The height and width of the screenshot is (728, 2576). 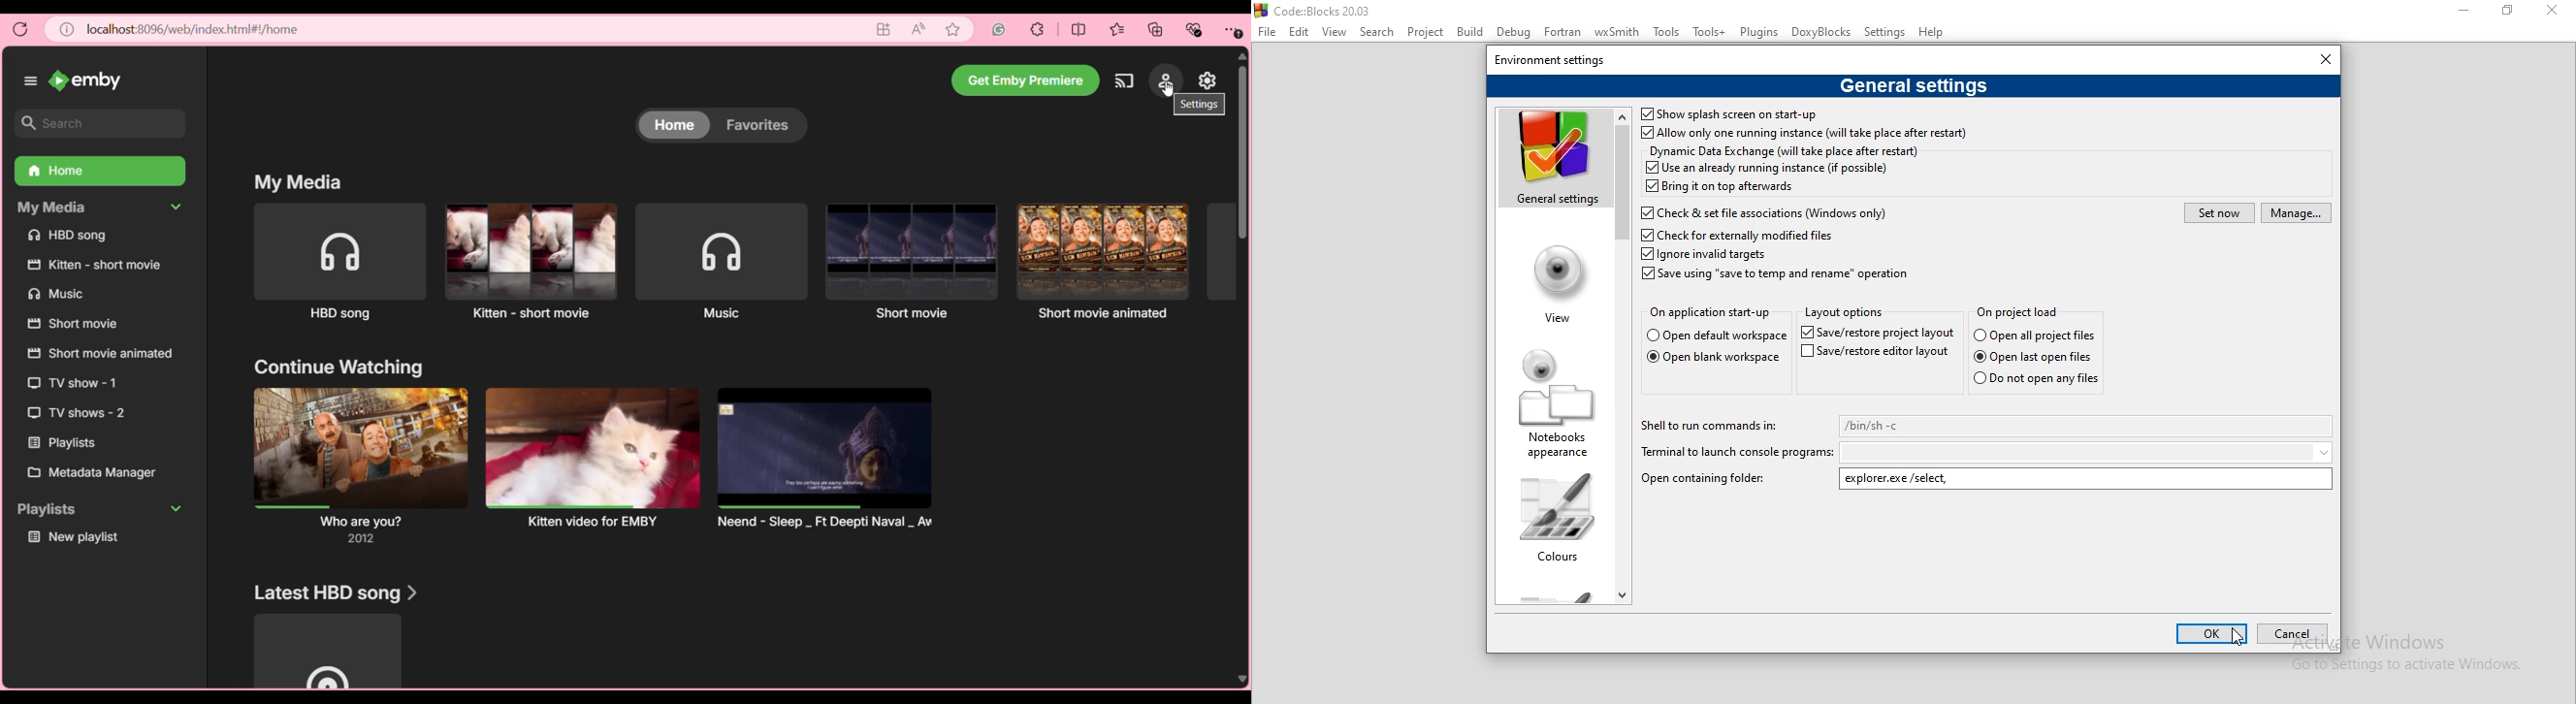 I want to click on Play on another device, so click(x=1125, y=81).